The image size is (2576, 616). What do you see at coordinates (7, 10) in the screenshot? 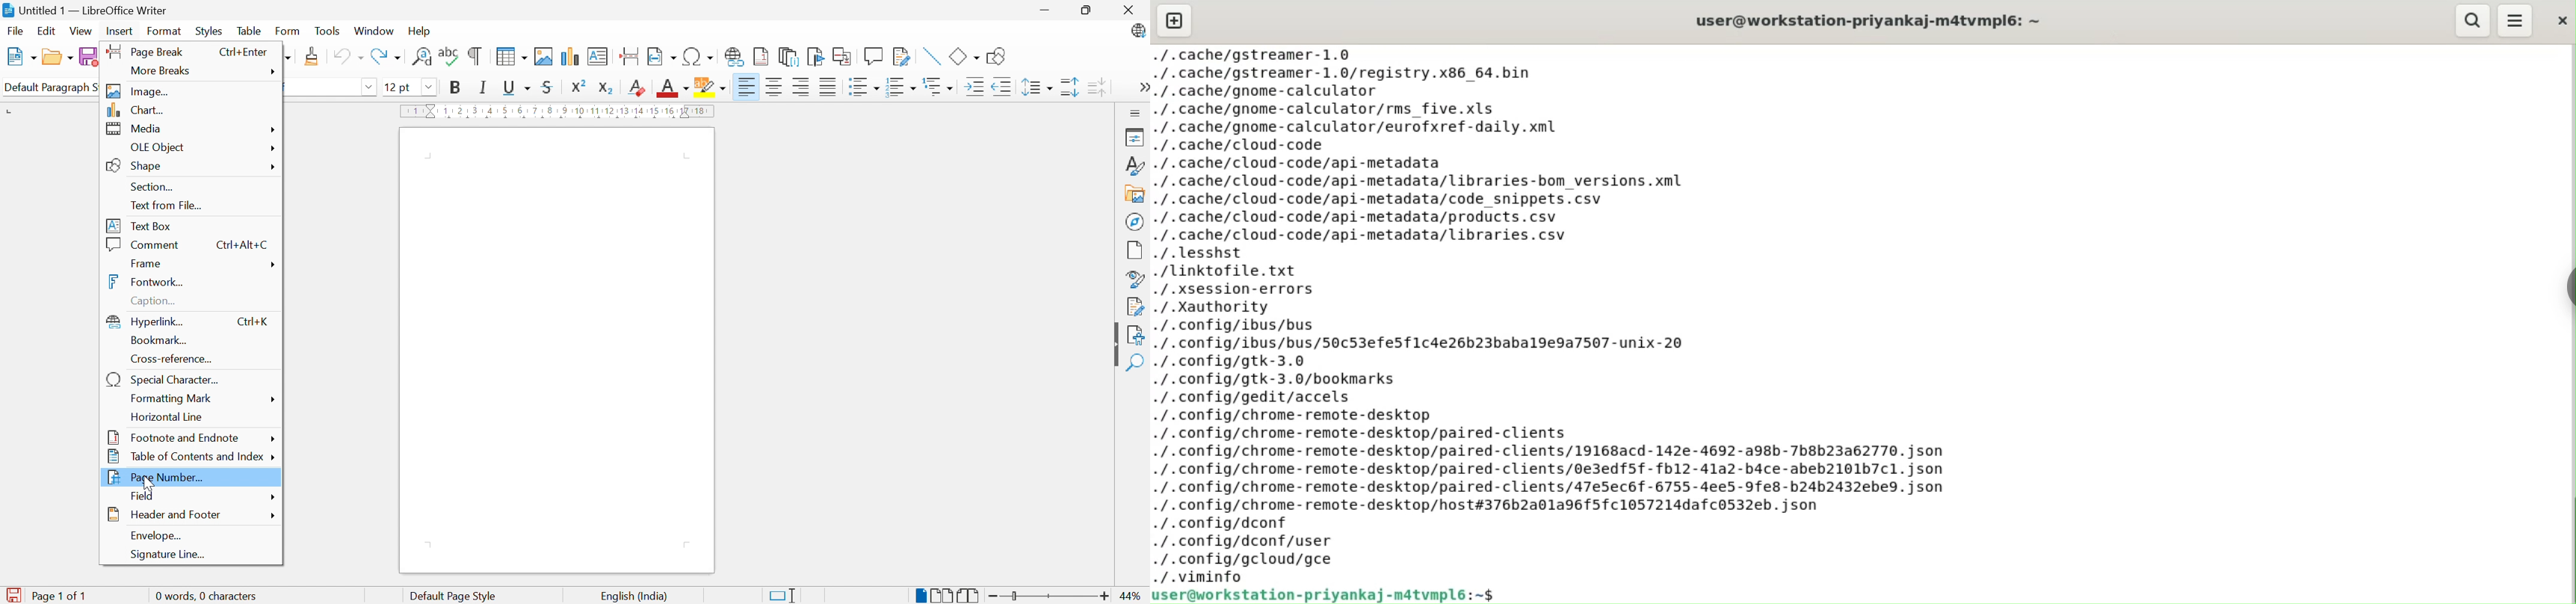
I see `libreoffice writer` at bounding box center [7, 10].